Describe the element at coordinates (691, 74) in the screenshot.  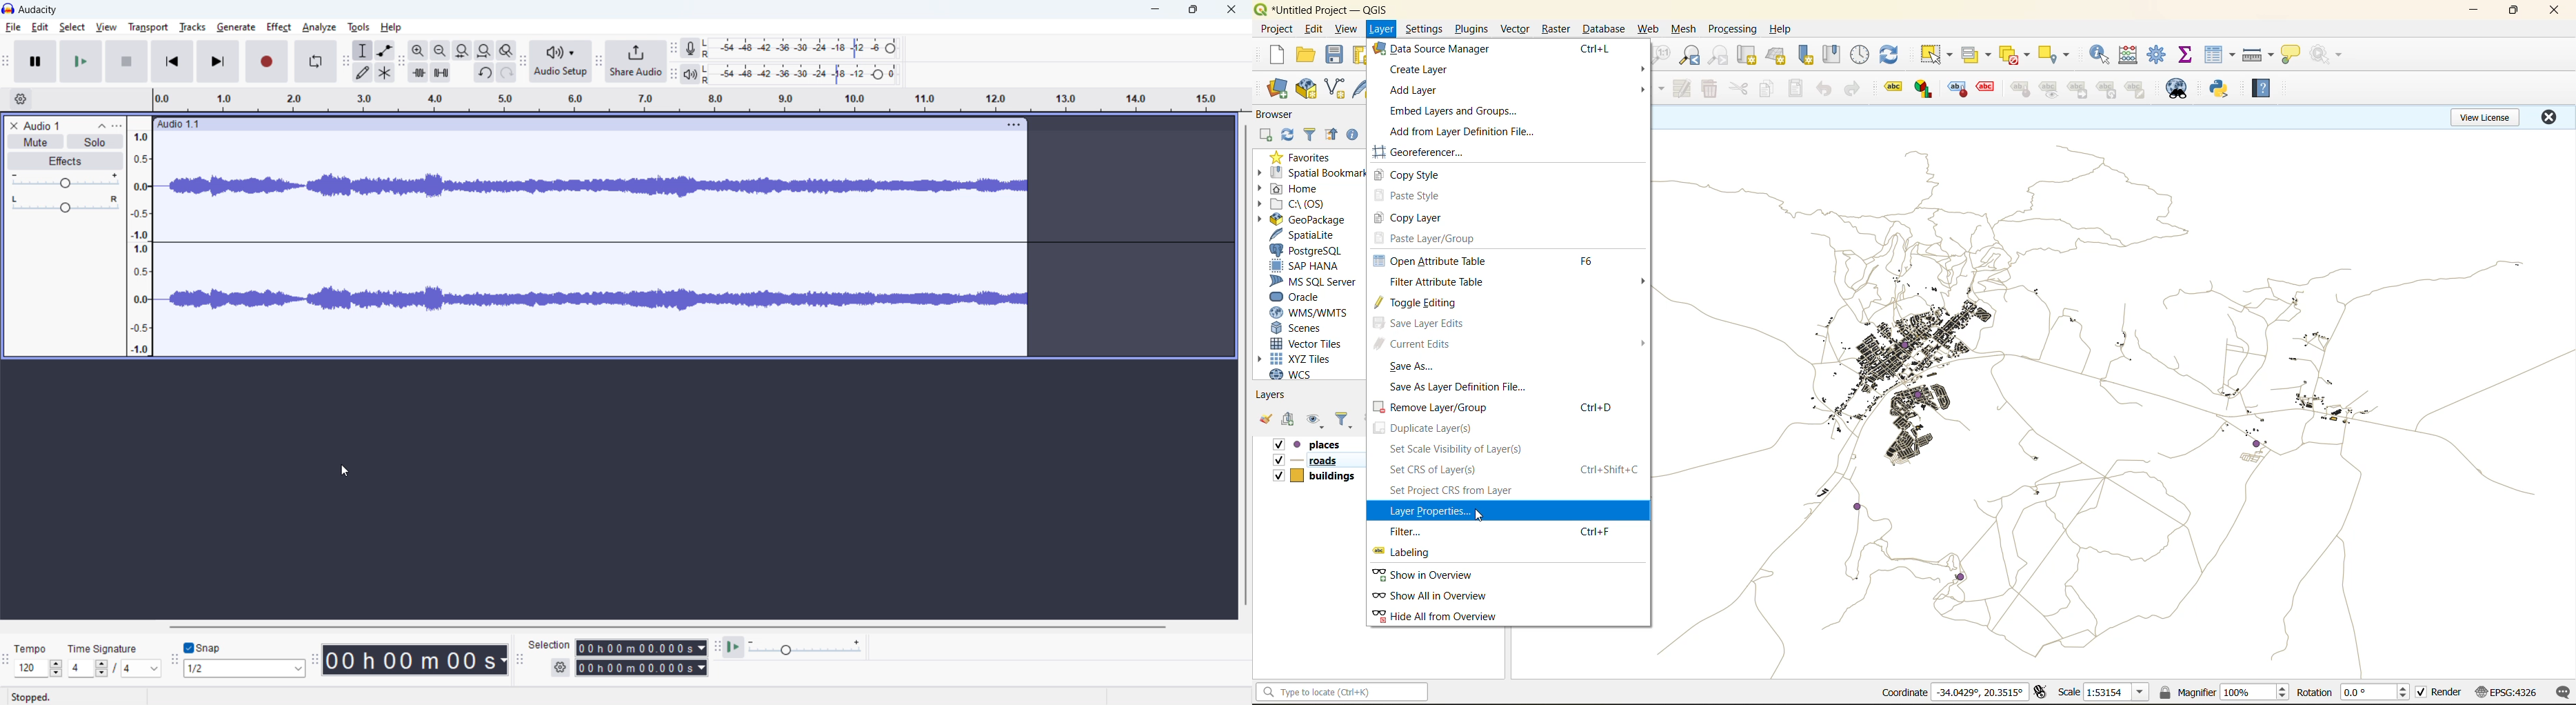
I see `playback meter` at that location.